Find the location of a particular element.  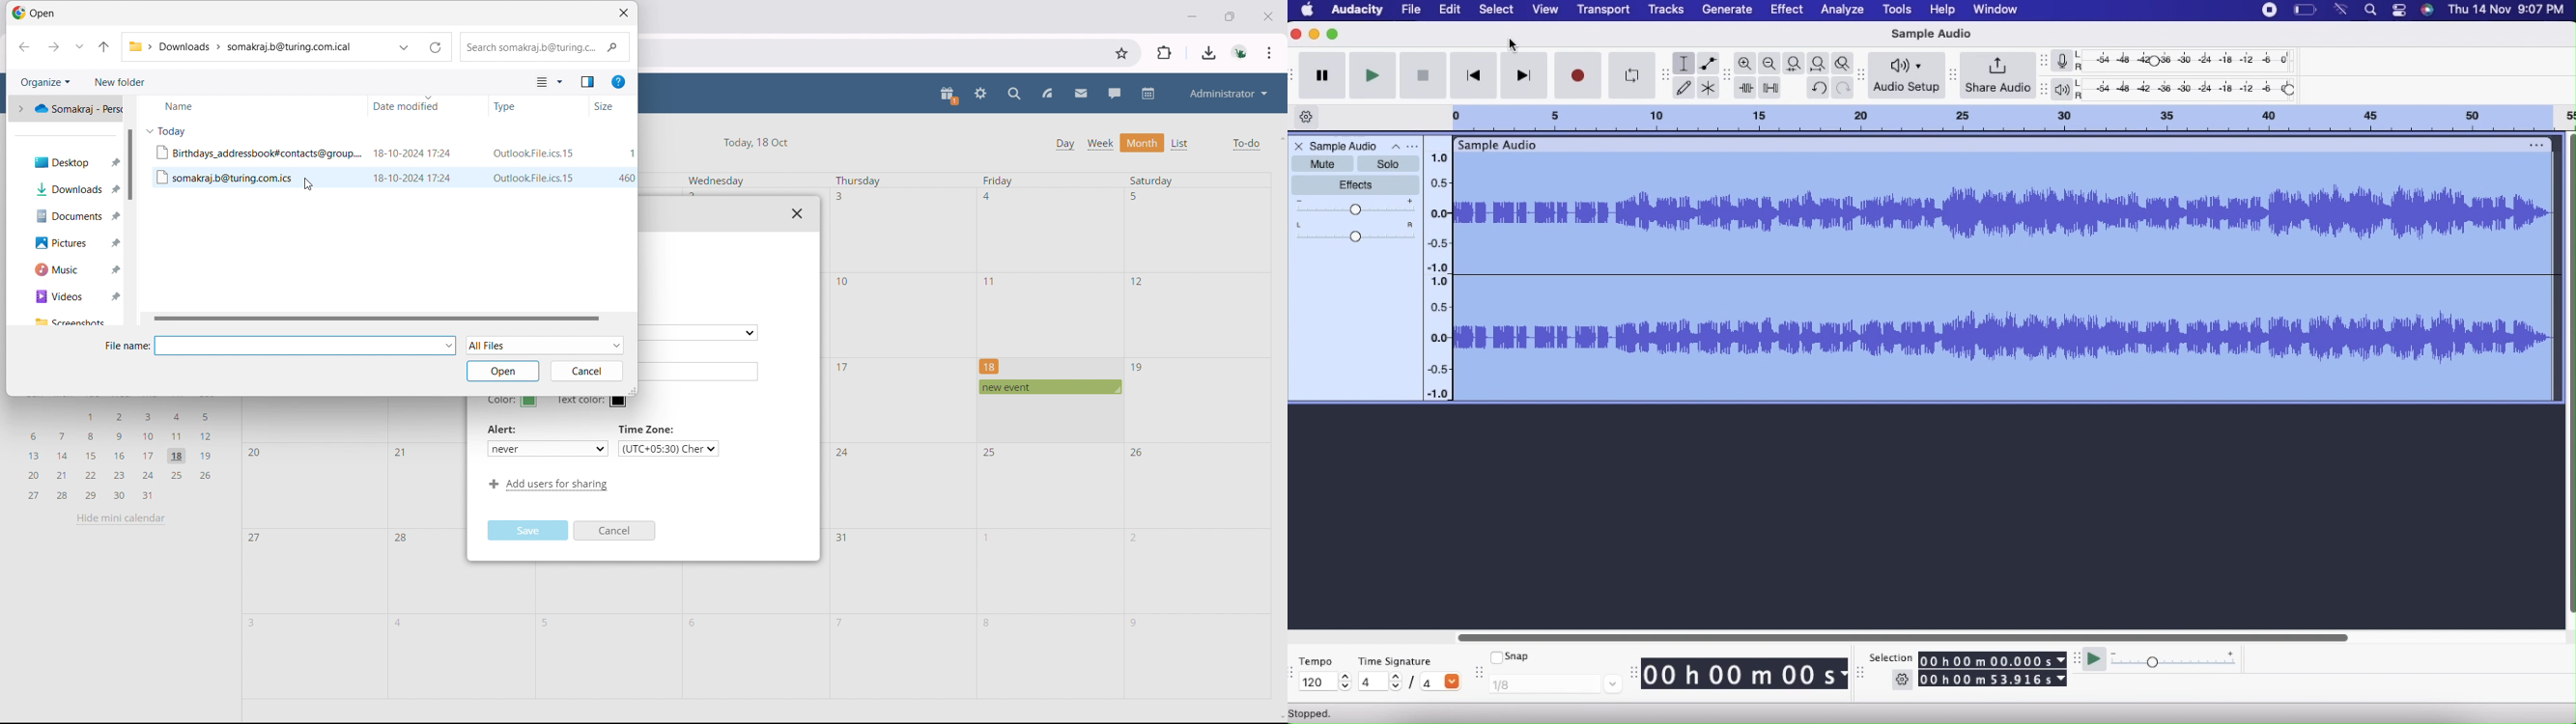

Maximize is located at coordinates (1335, 32).